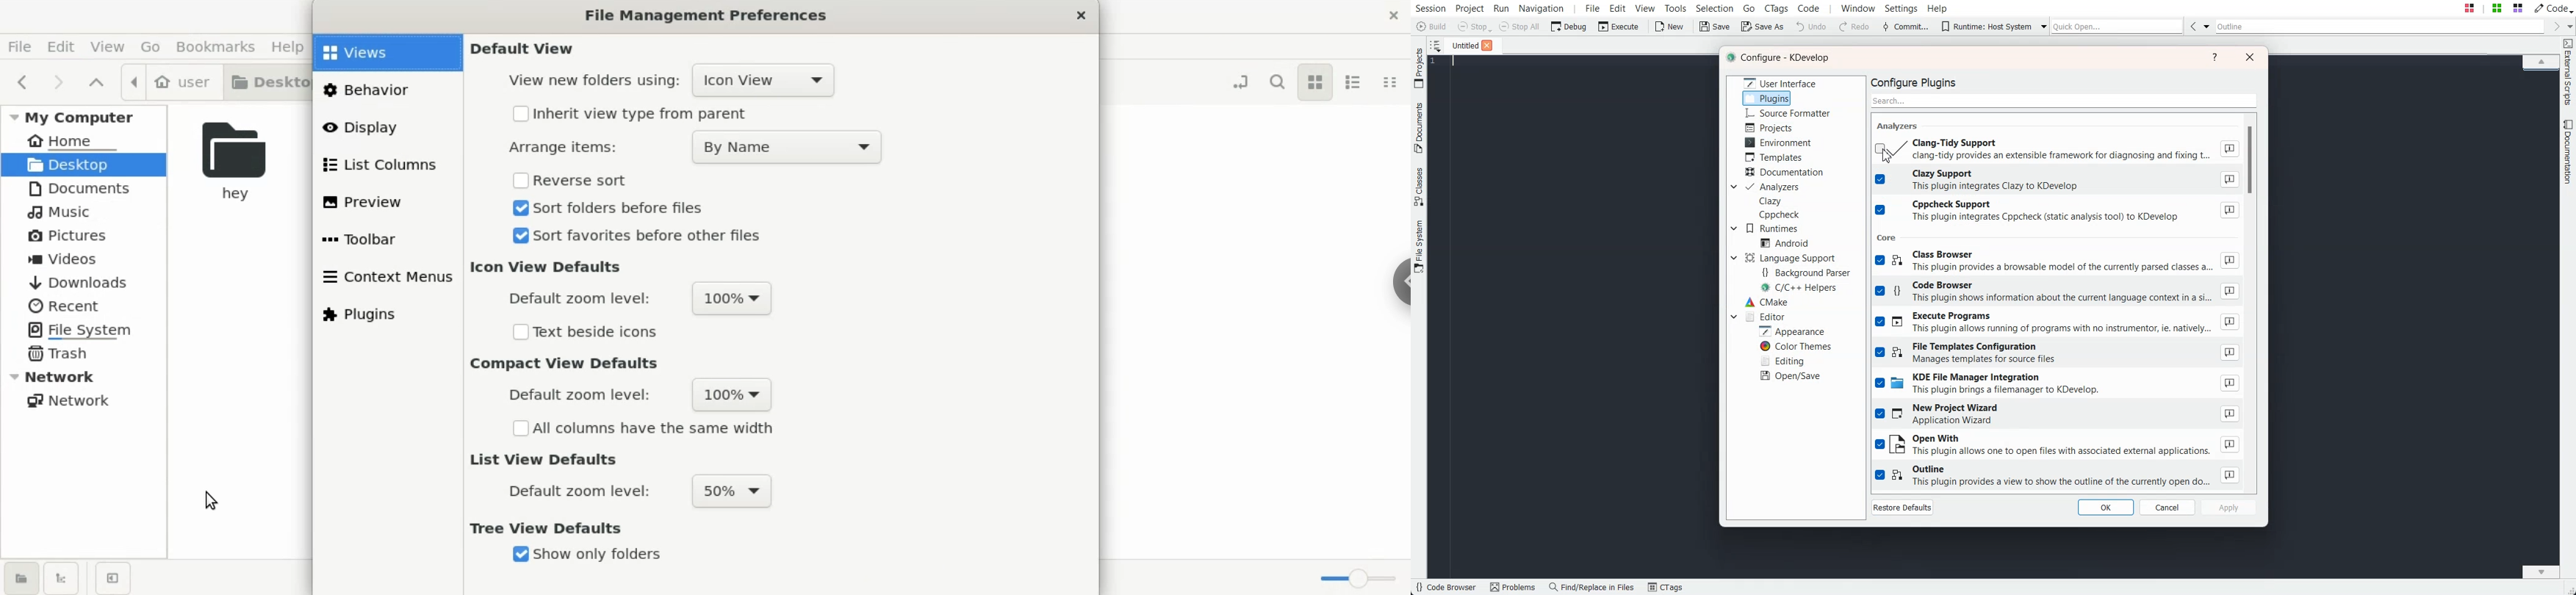 The height and width of the screenshot is (616, 2576). Describe the element at coordinates (60, 82) in the screenshot. I see `next` at that location.